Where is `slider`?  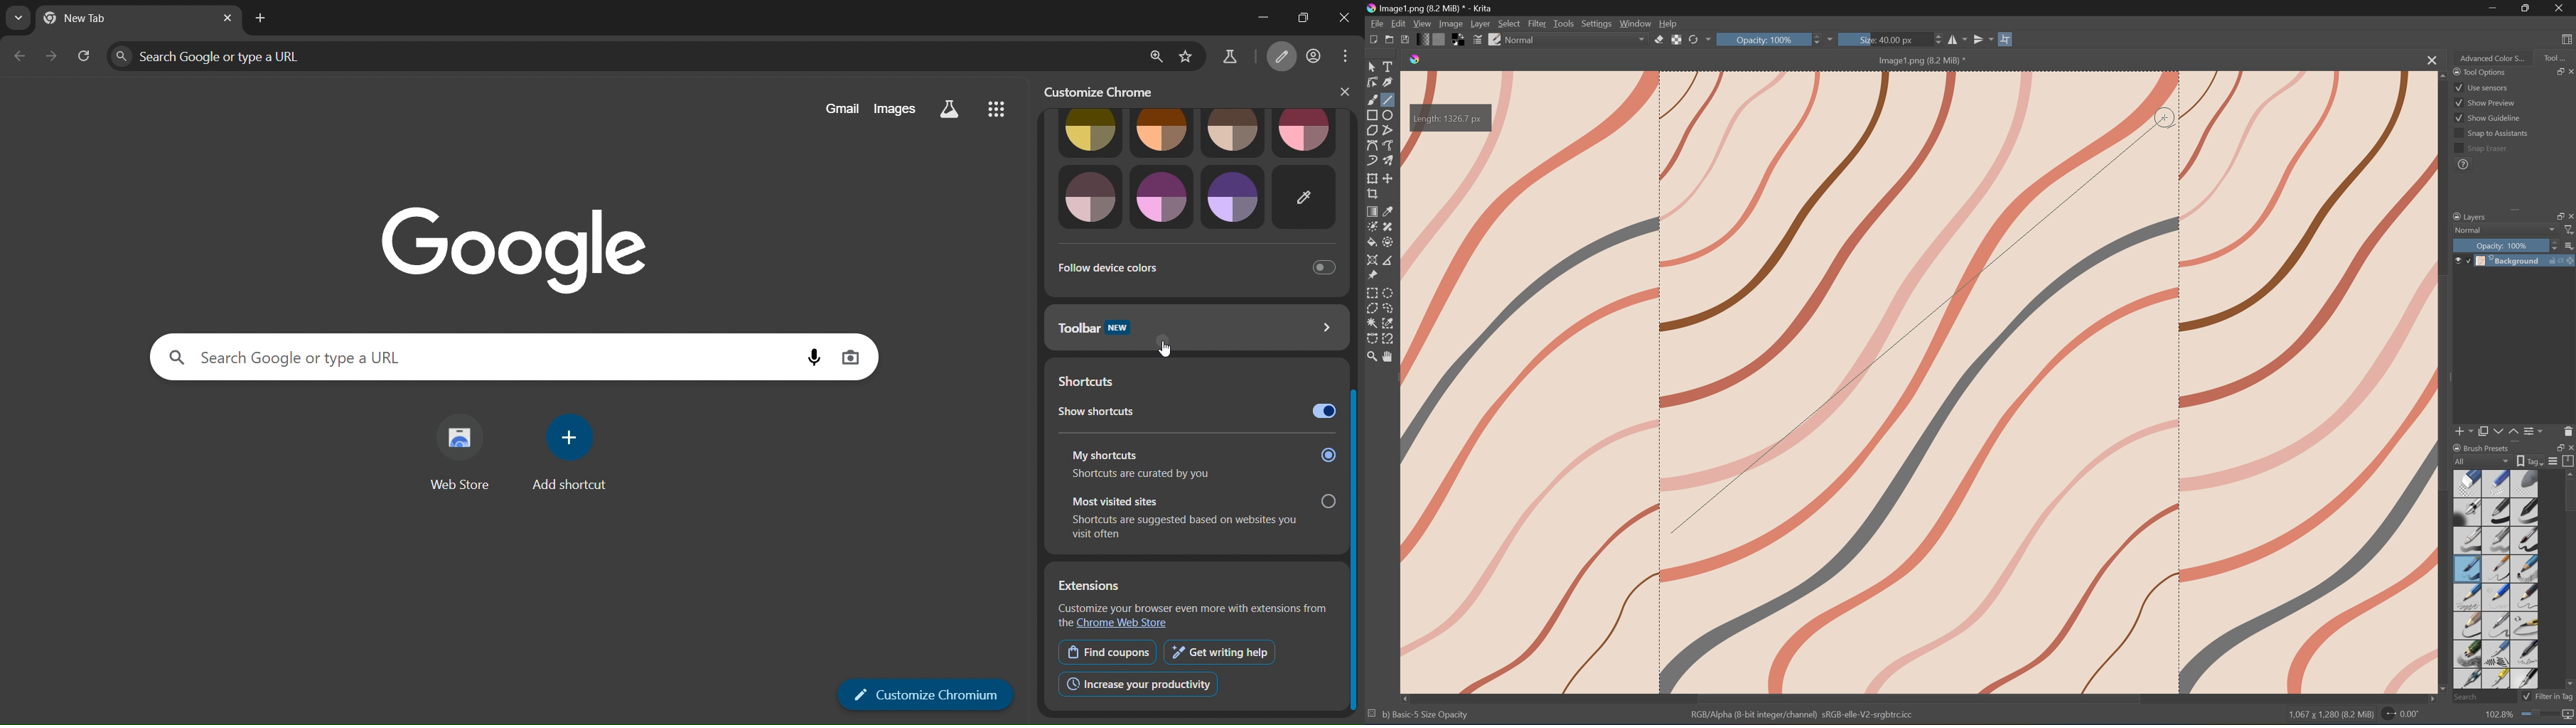
slider is located at coordinates (1356, 413).